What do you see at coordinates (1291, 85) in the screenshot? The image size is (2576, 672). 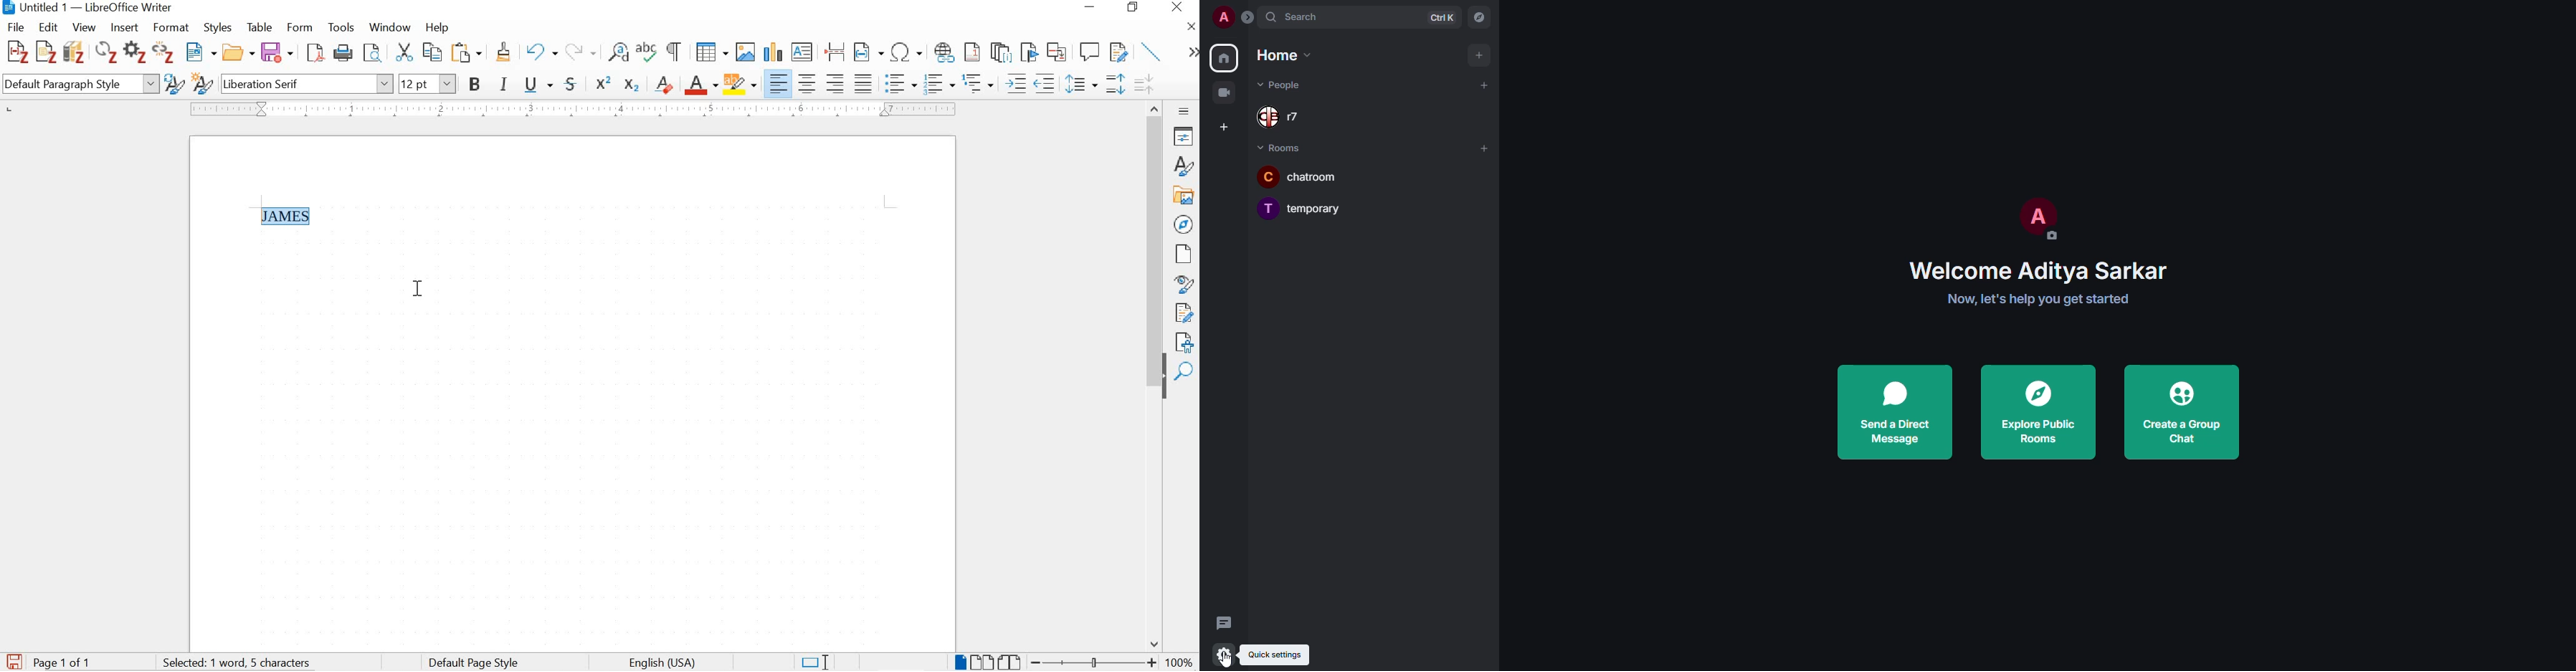 I see `people` at bounding box center [1291, 85].